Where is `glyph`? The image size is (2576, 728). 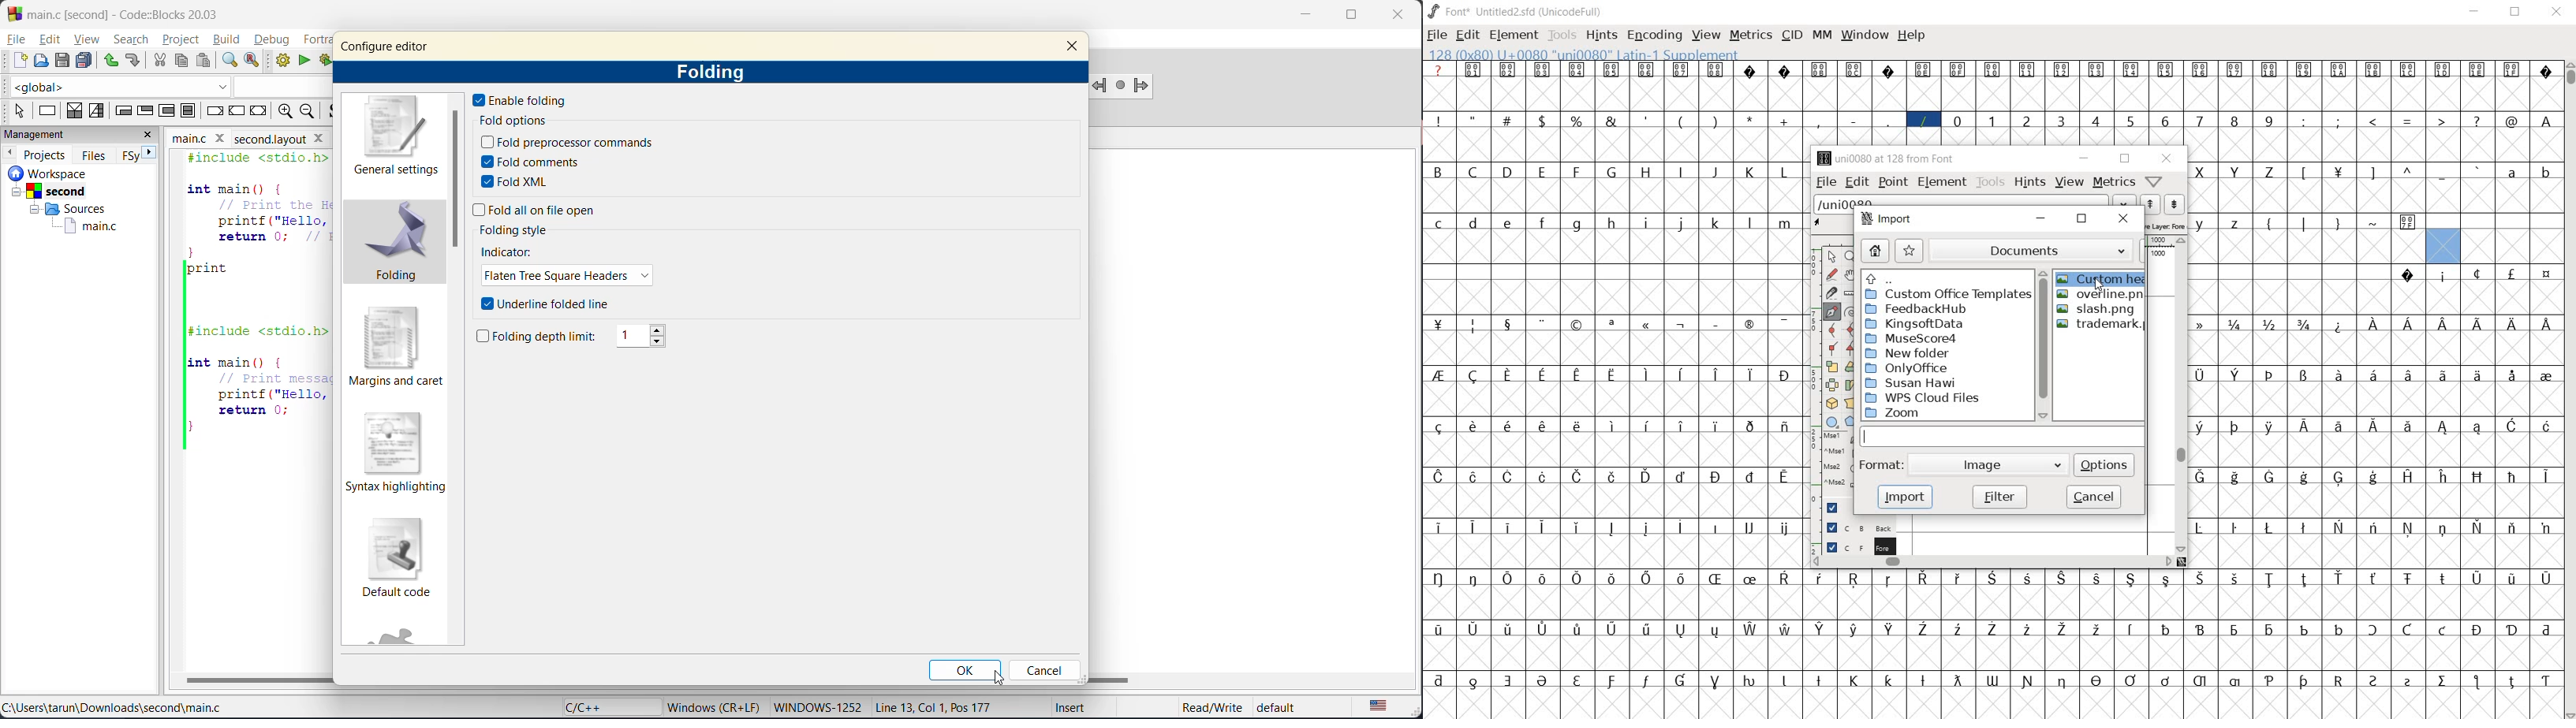 glyph is located at coordinates (2479, 527).